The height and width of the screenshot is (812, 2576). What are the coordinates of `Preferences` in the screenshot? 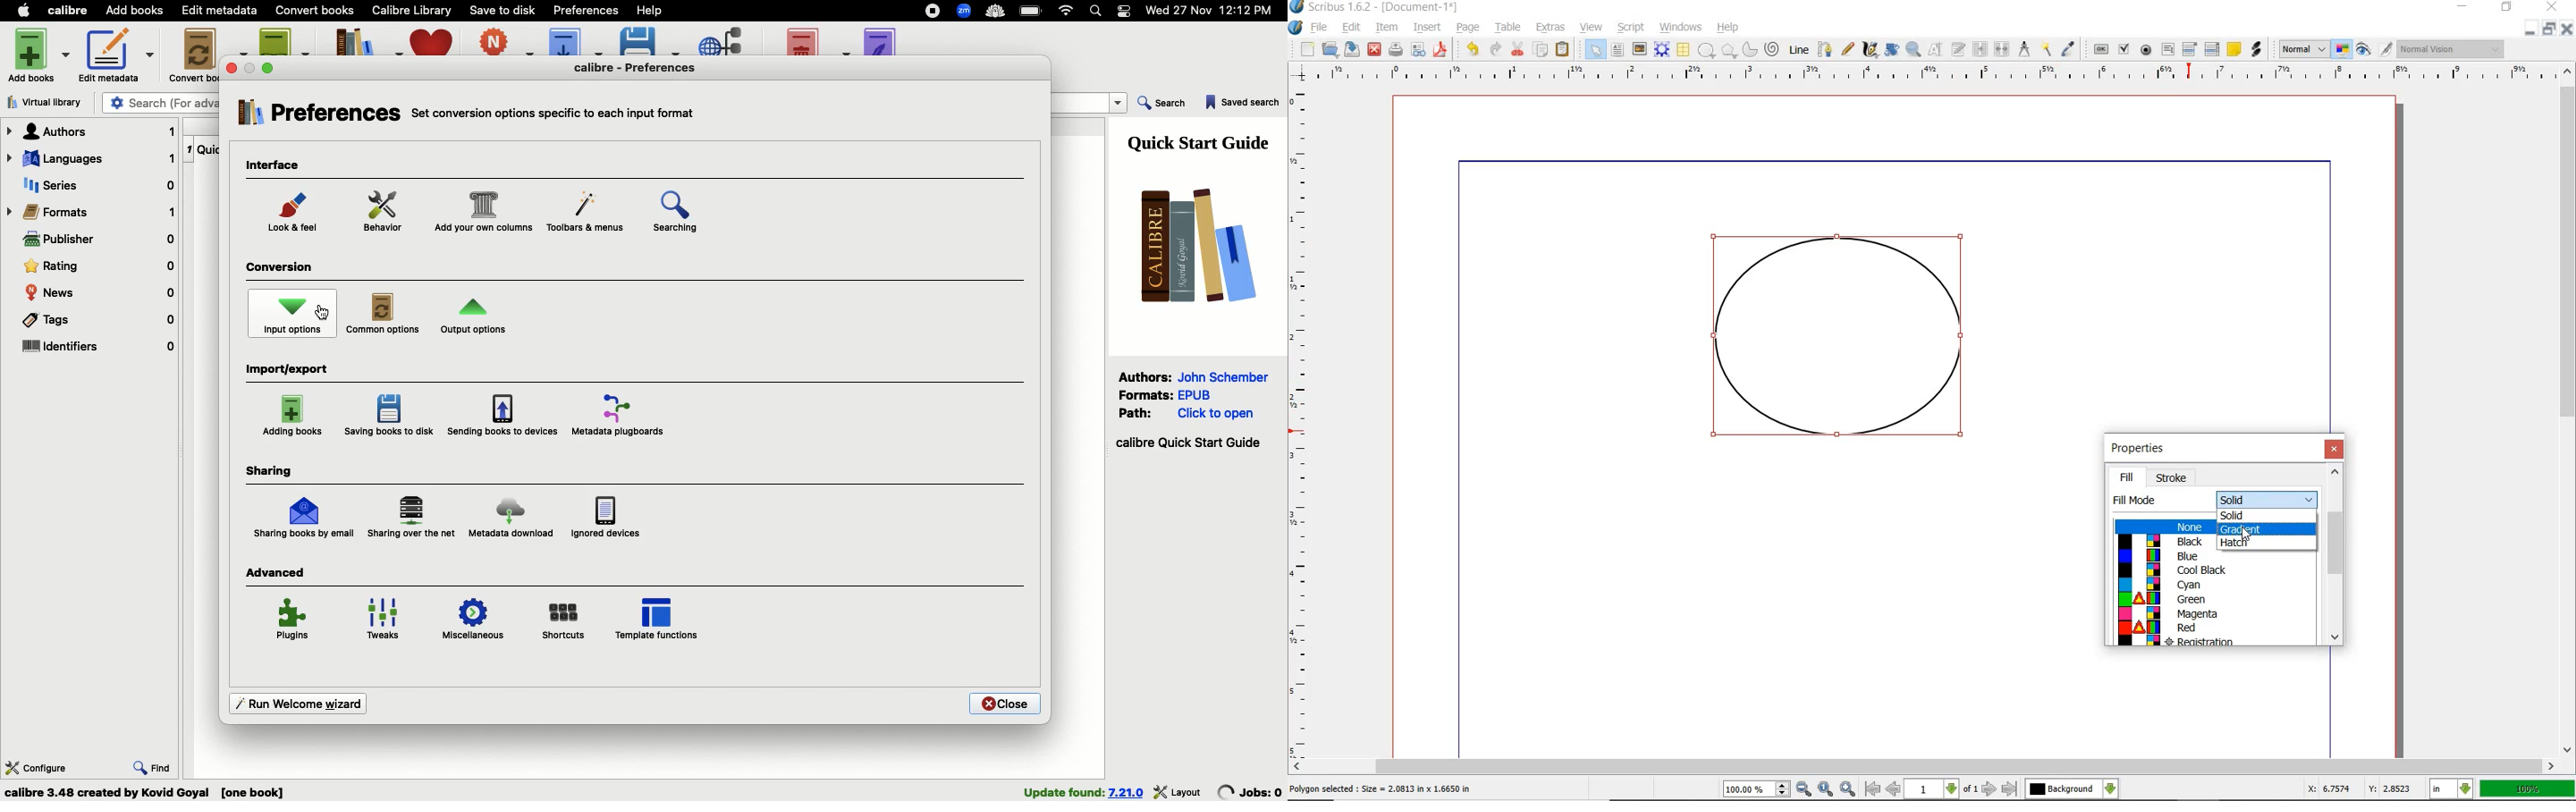 It's located at (647, 67).